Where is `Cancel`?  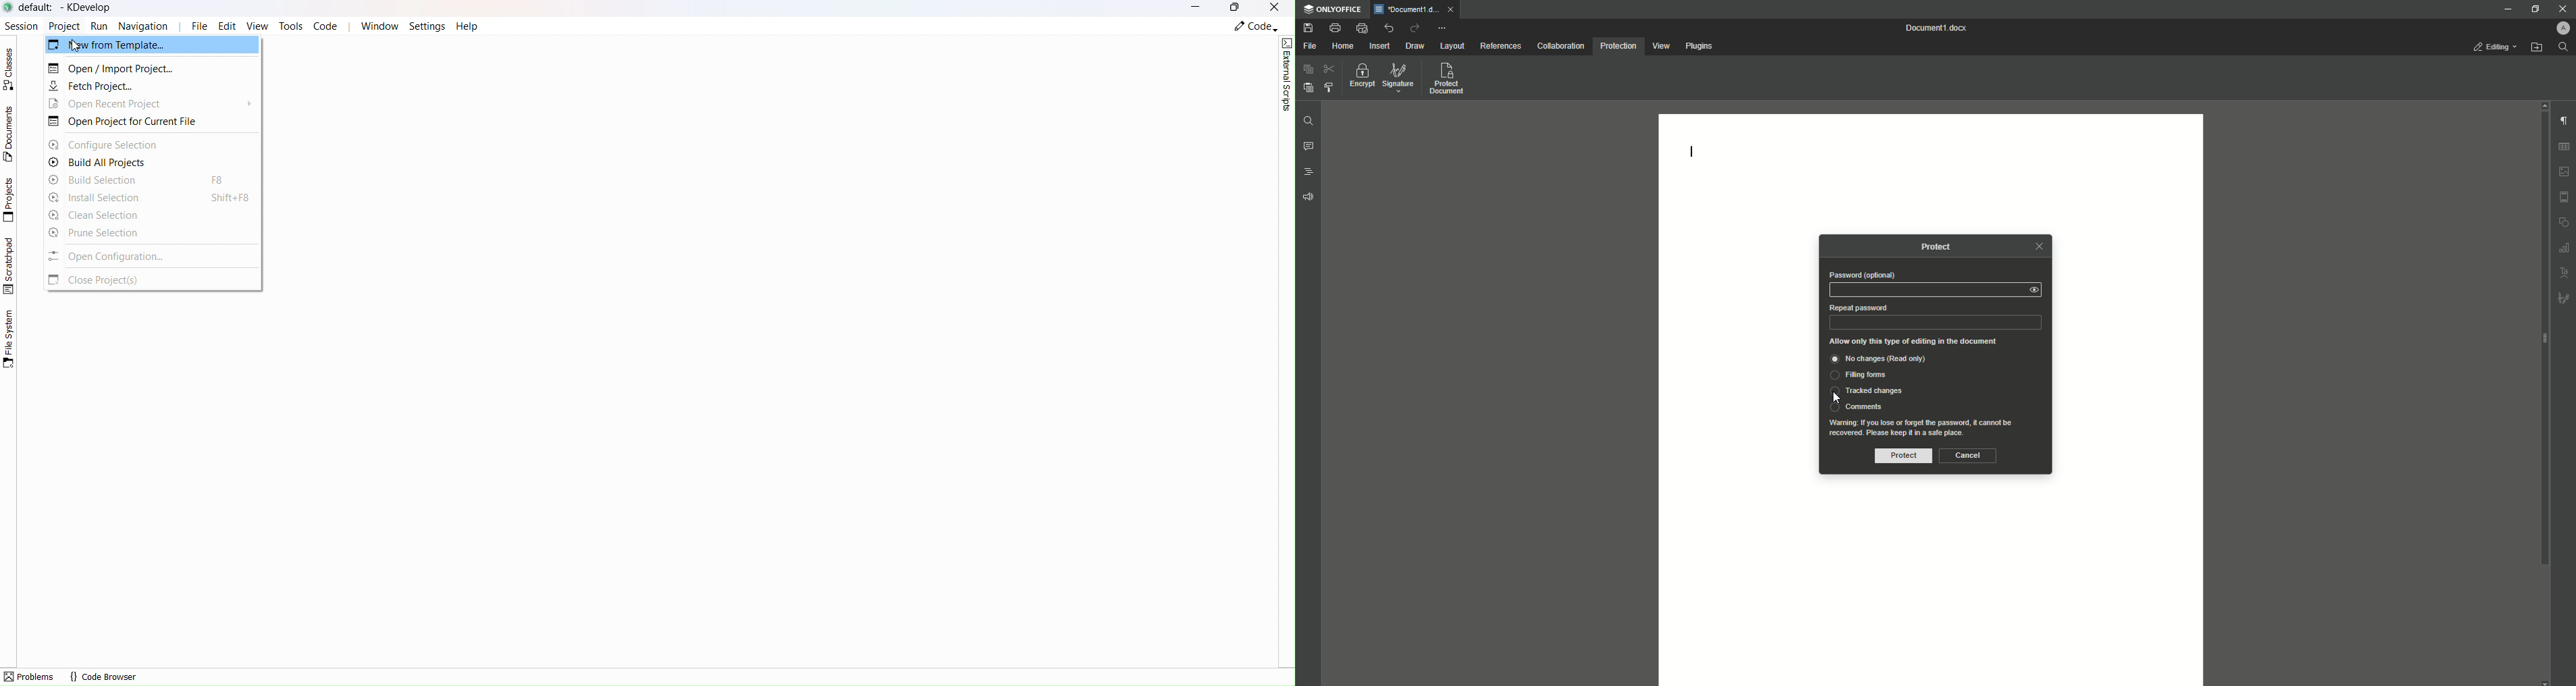
Cancel is located at coordinates (1969, 456).